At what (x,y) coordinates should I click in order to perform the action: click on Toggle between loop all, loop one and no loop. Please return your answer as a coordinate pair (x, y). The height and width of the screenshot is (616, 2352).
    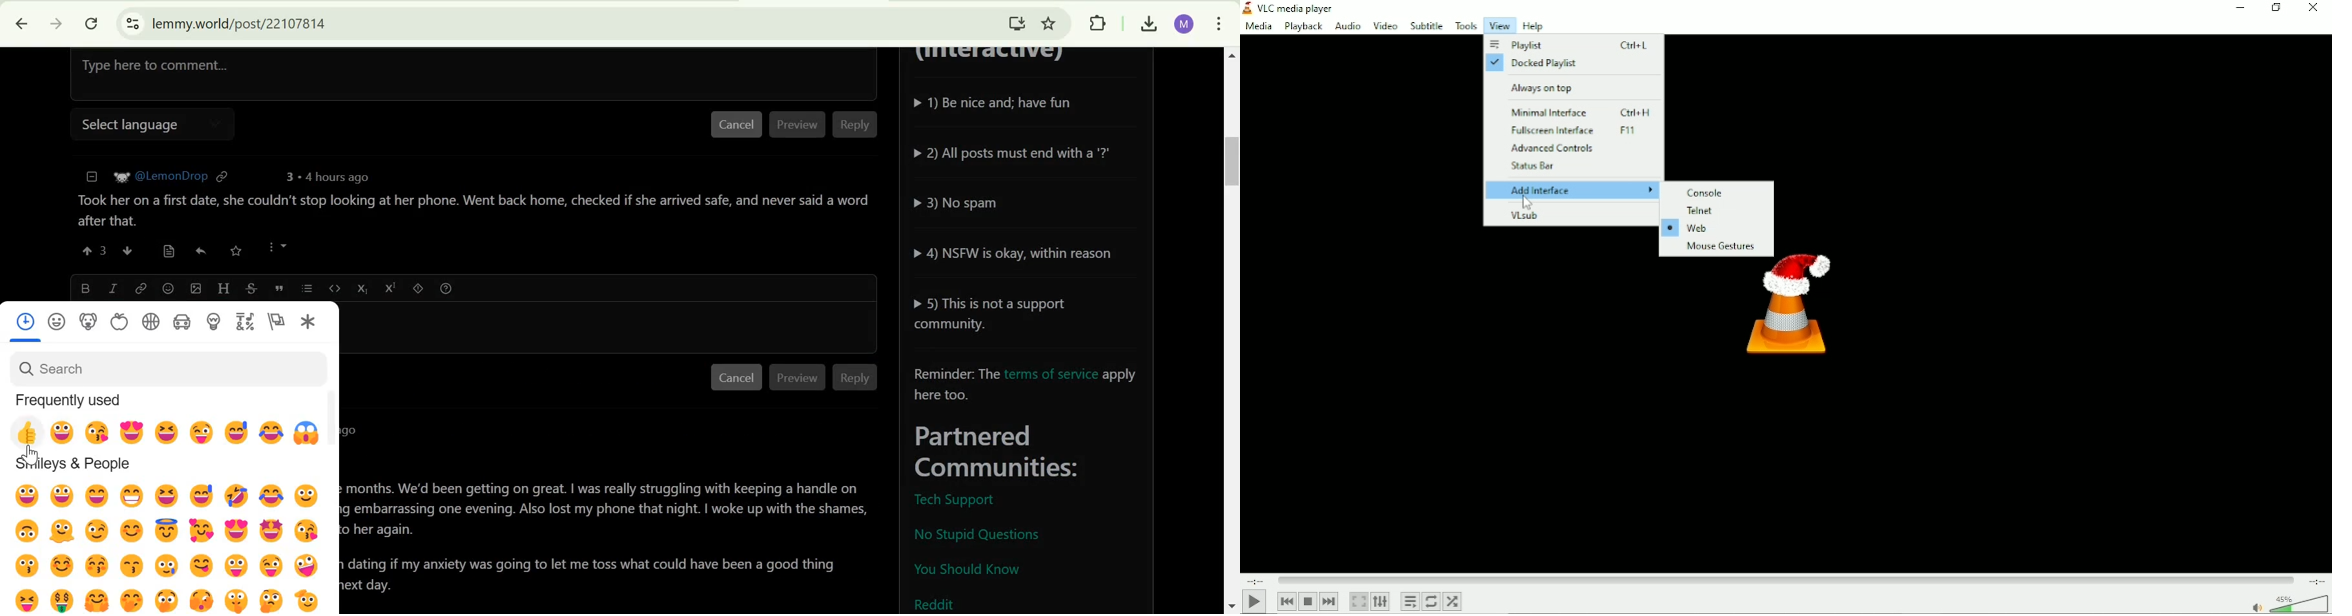
    Looking at the image, I should click on (1431, 601).